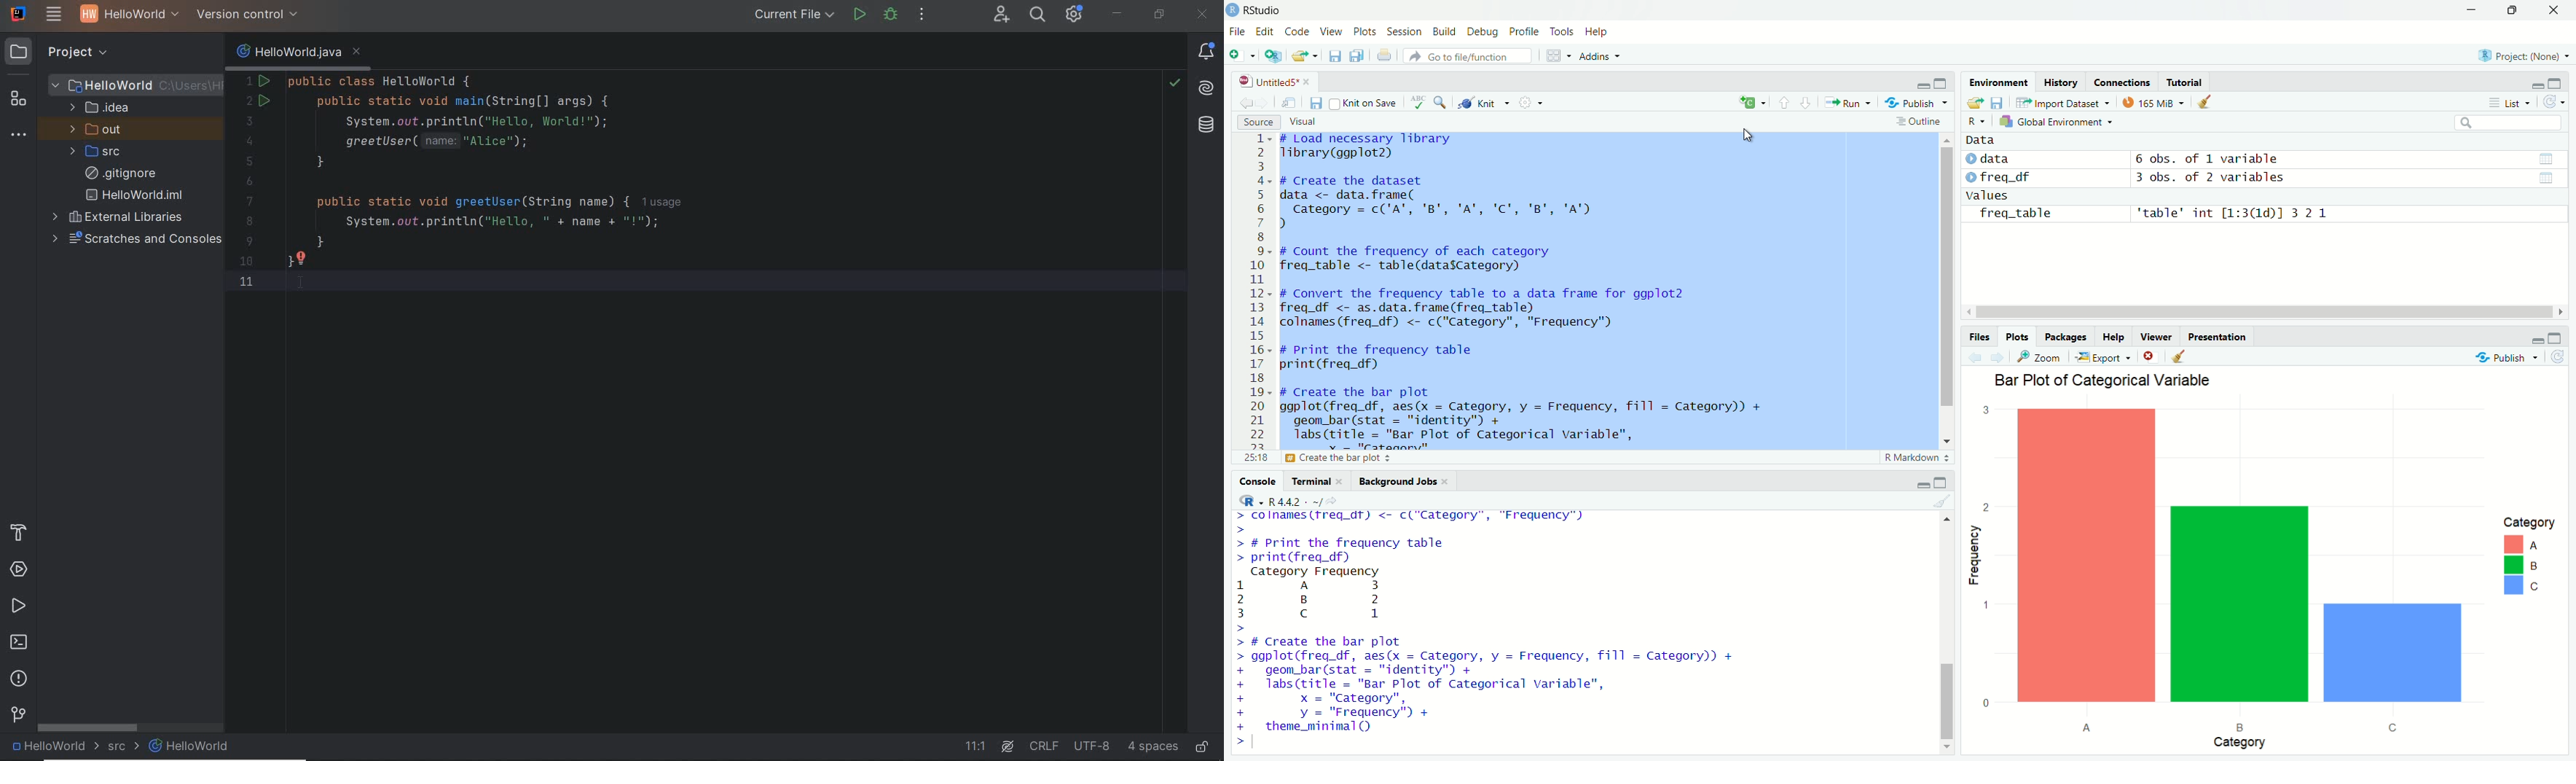  What do you see at coordinates (1173, 83) in the screenshot?
I see `no highlighted problems` at bounding box center [1173, 83].